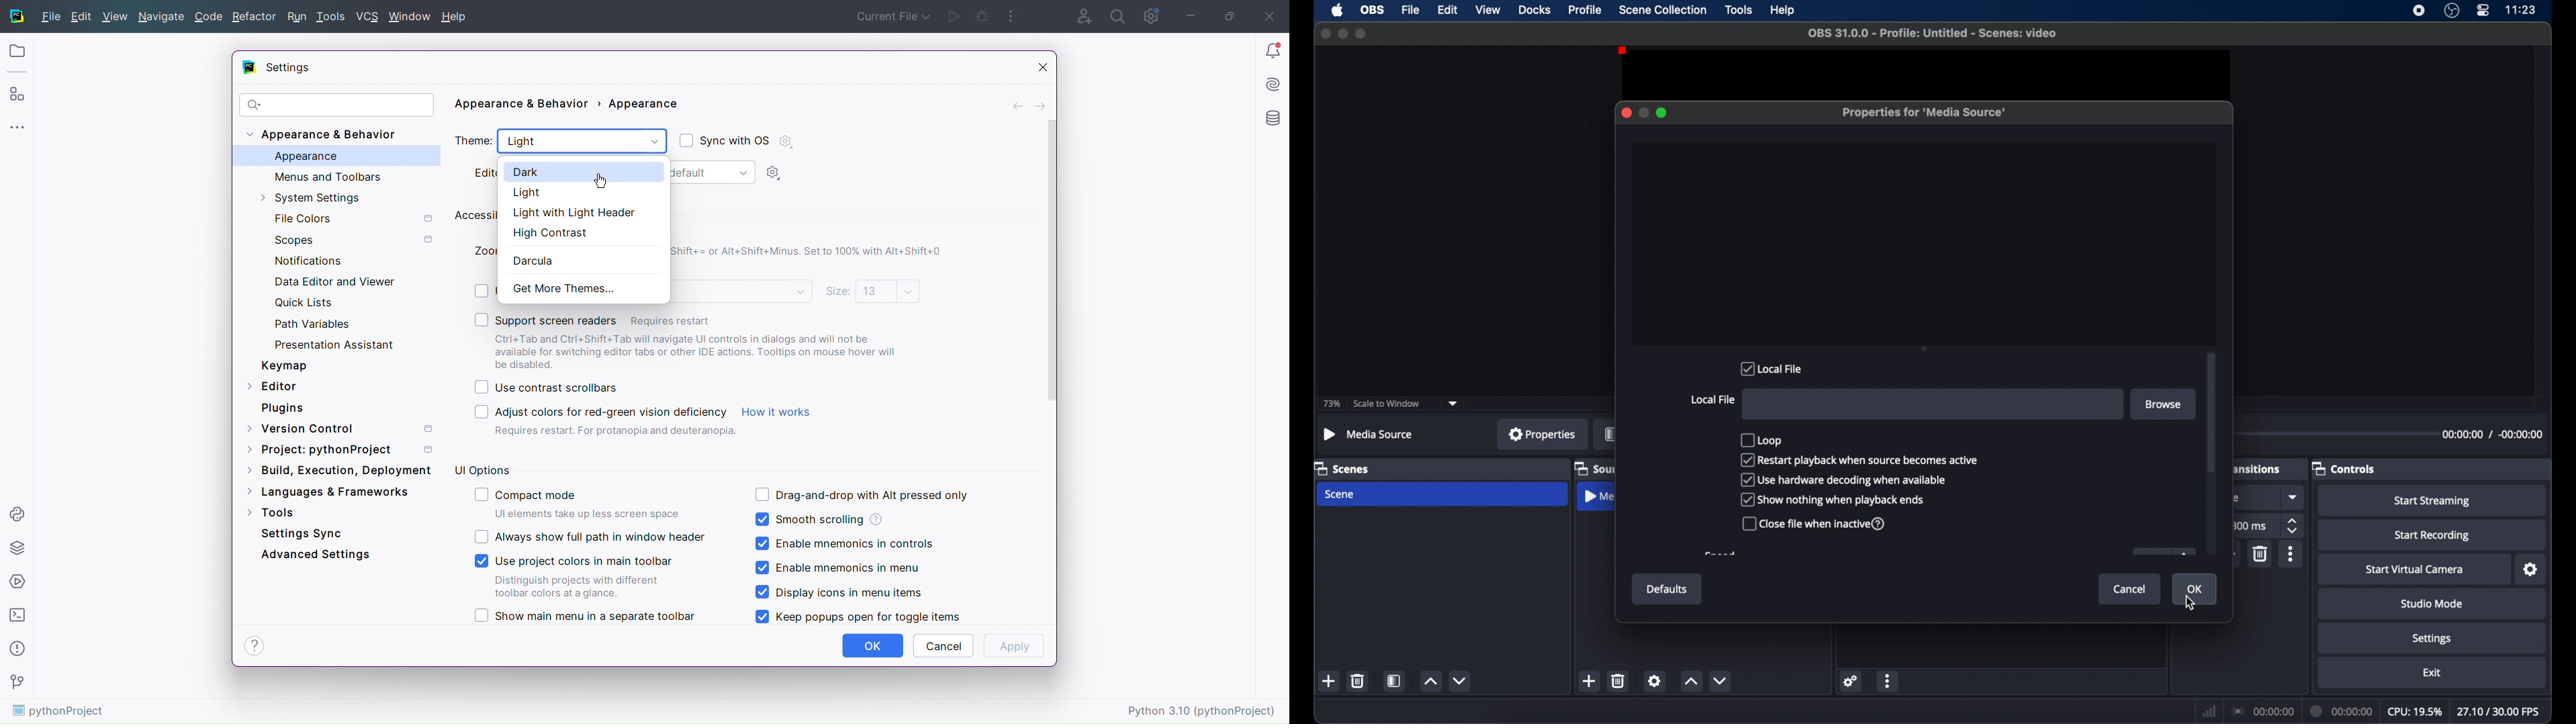 Image resolution: width=2576 pixels, height=728 pixels. Describe the element at coordinates (1654, 680) in the screenshot. I see `settings` at that location.